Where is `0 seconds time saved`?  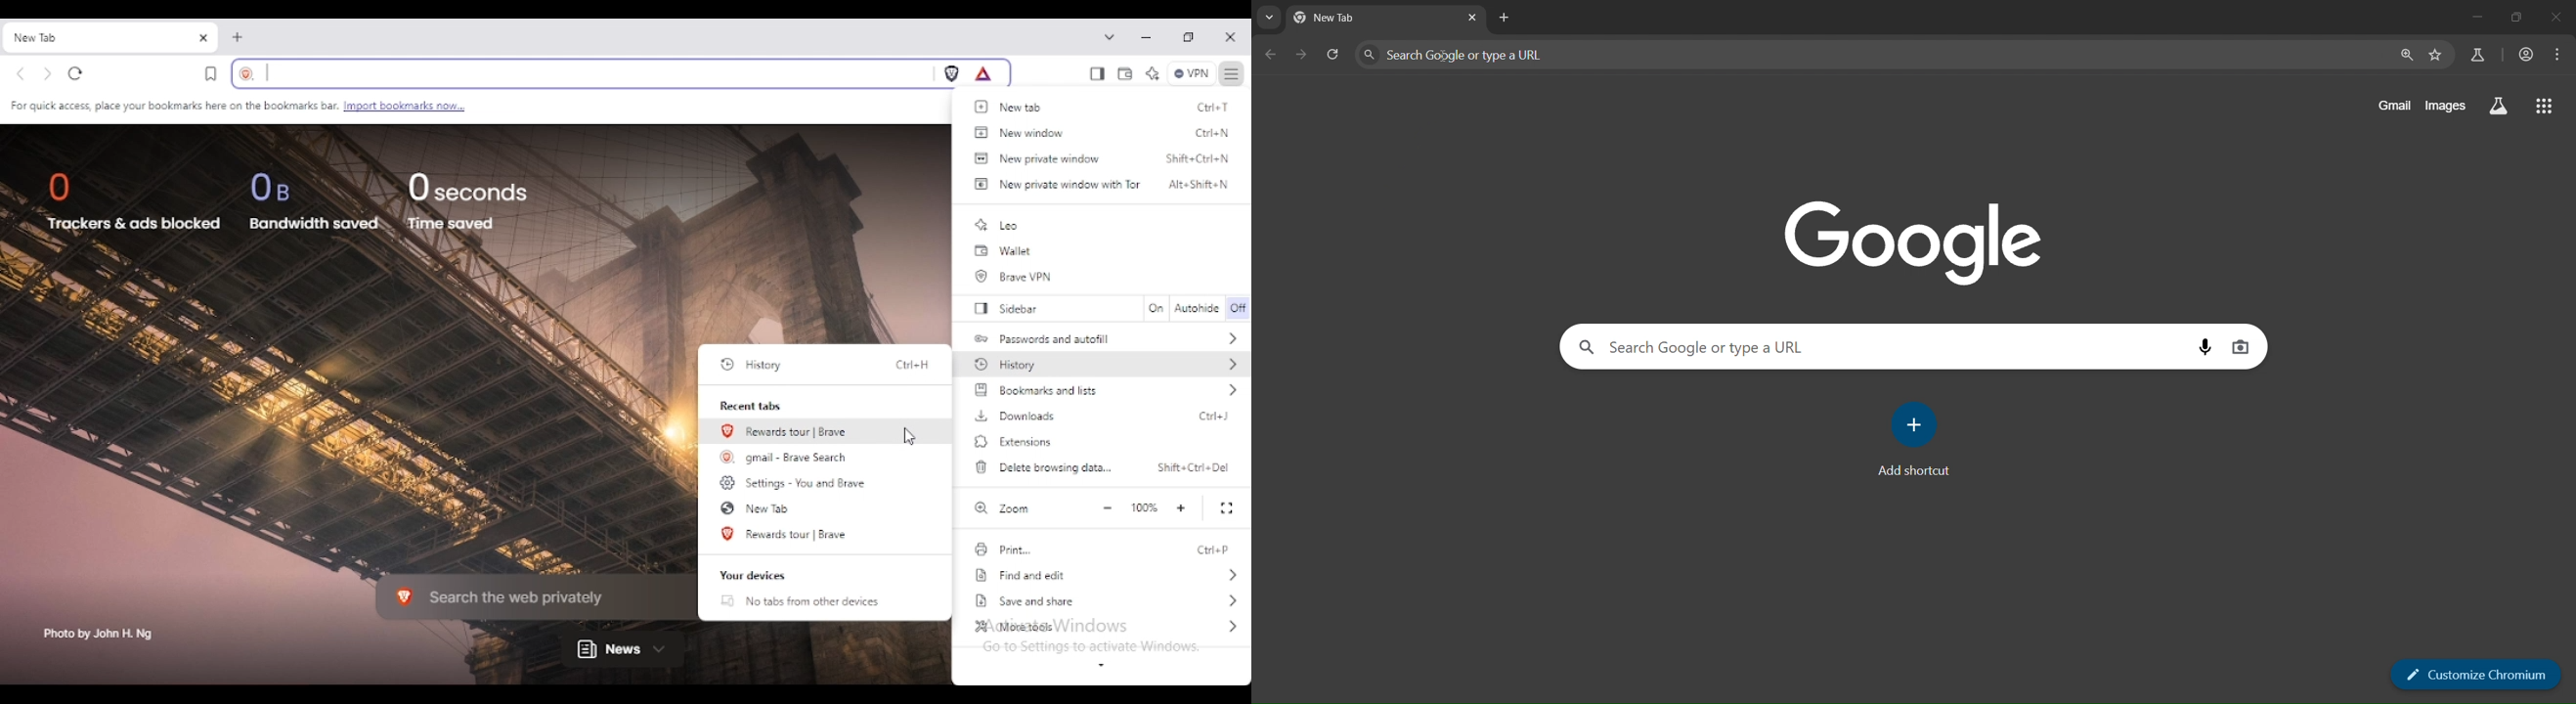 0 seconds time saved is located at coordinates (468, 200).